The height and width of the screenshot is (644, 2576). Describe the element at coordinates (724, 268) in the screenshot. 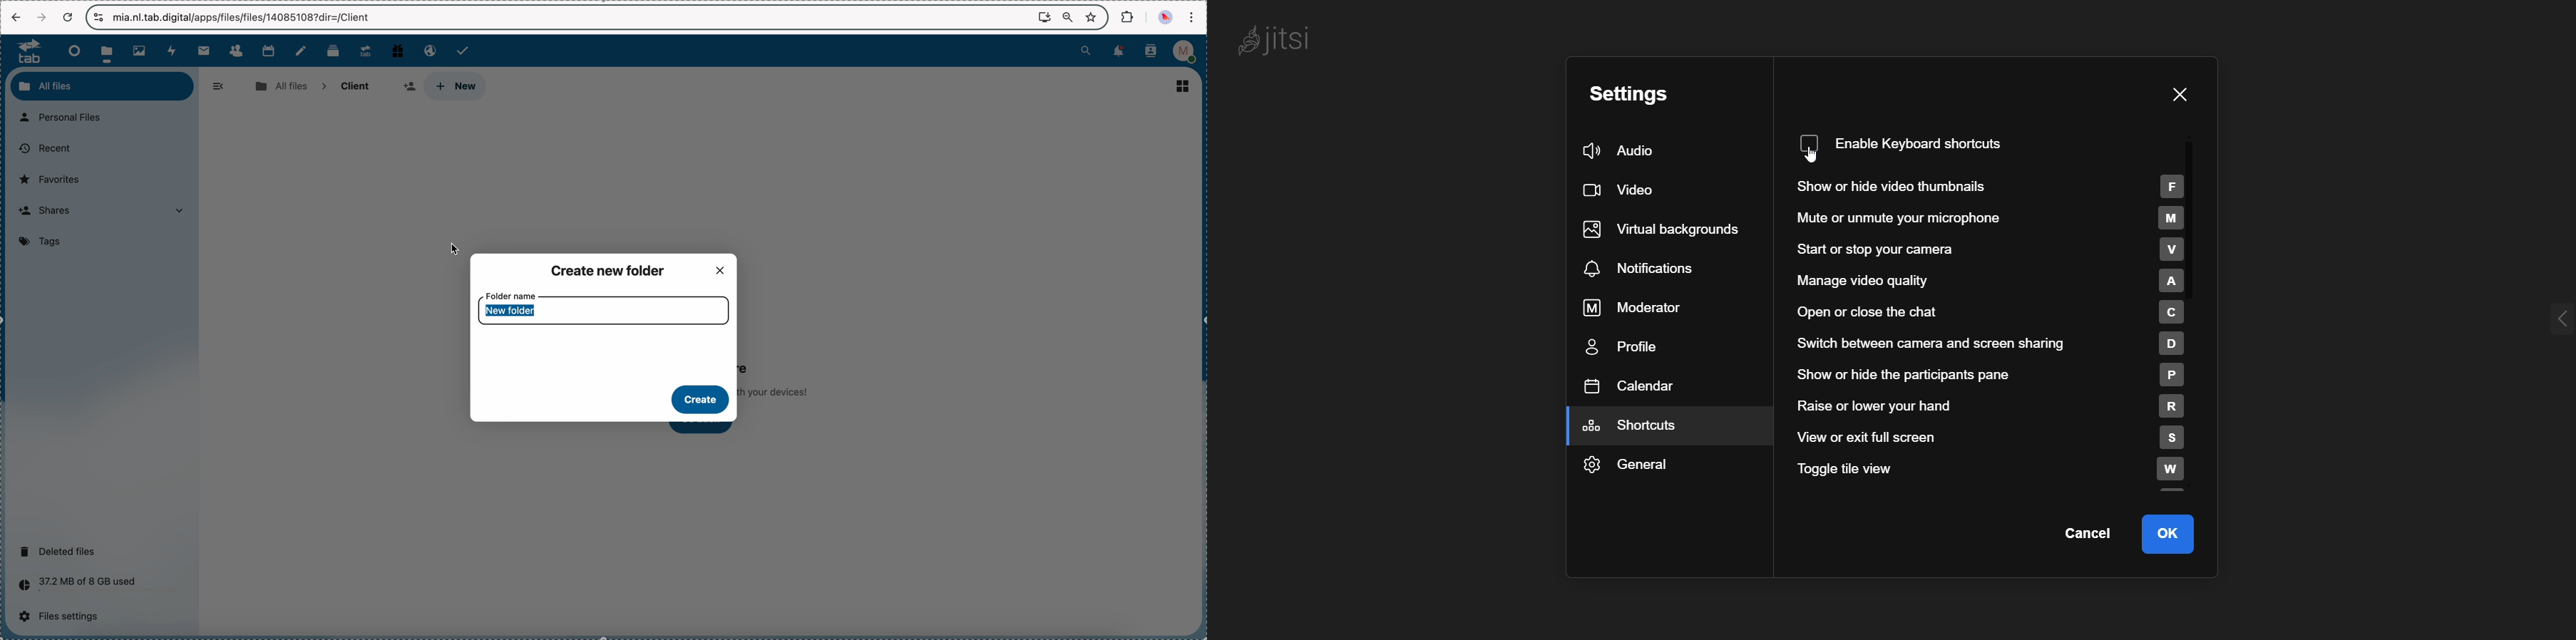

I see `close` at that location.